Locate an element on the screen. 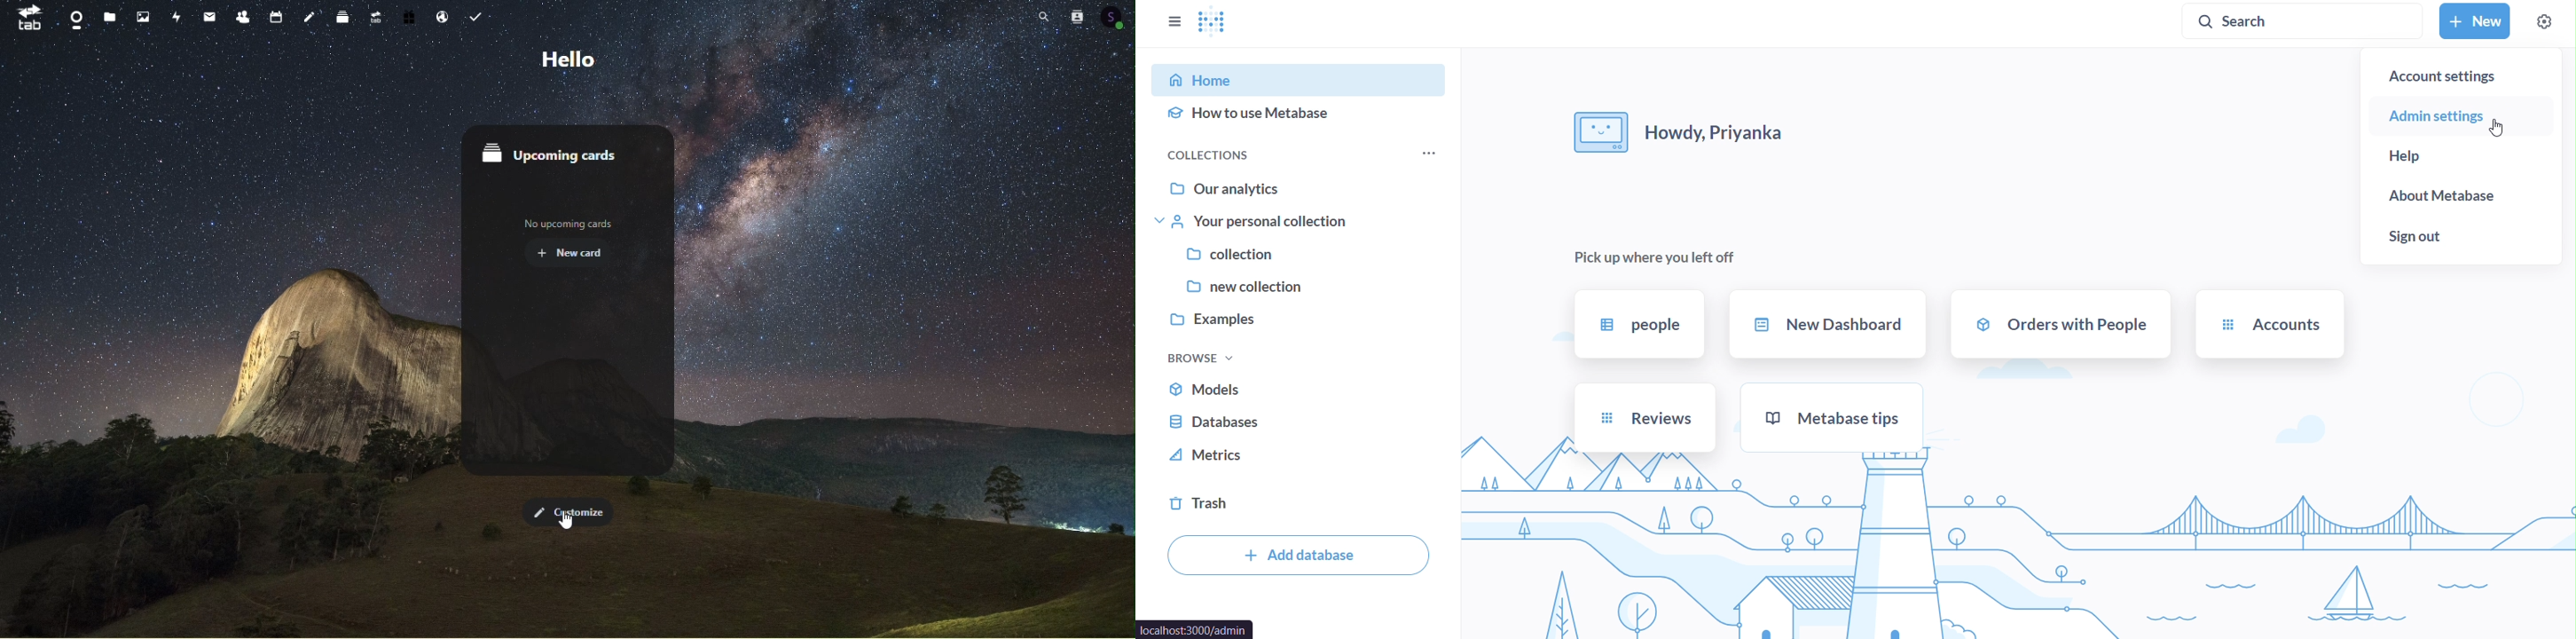  Search is located at coordinates (1043, 15).